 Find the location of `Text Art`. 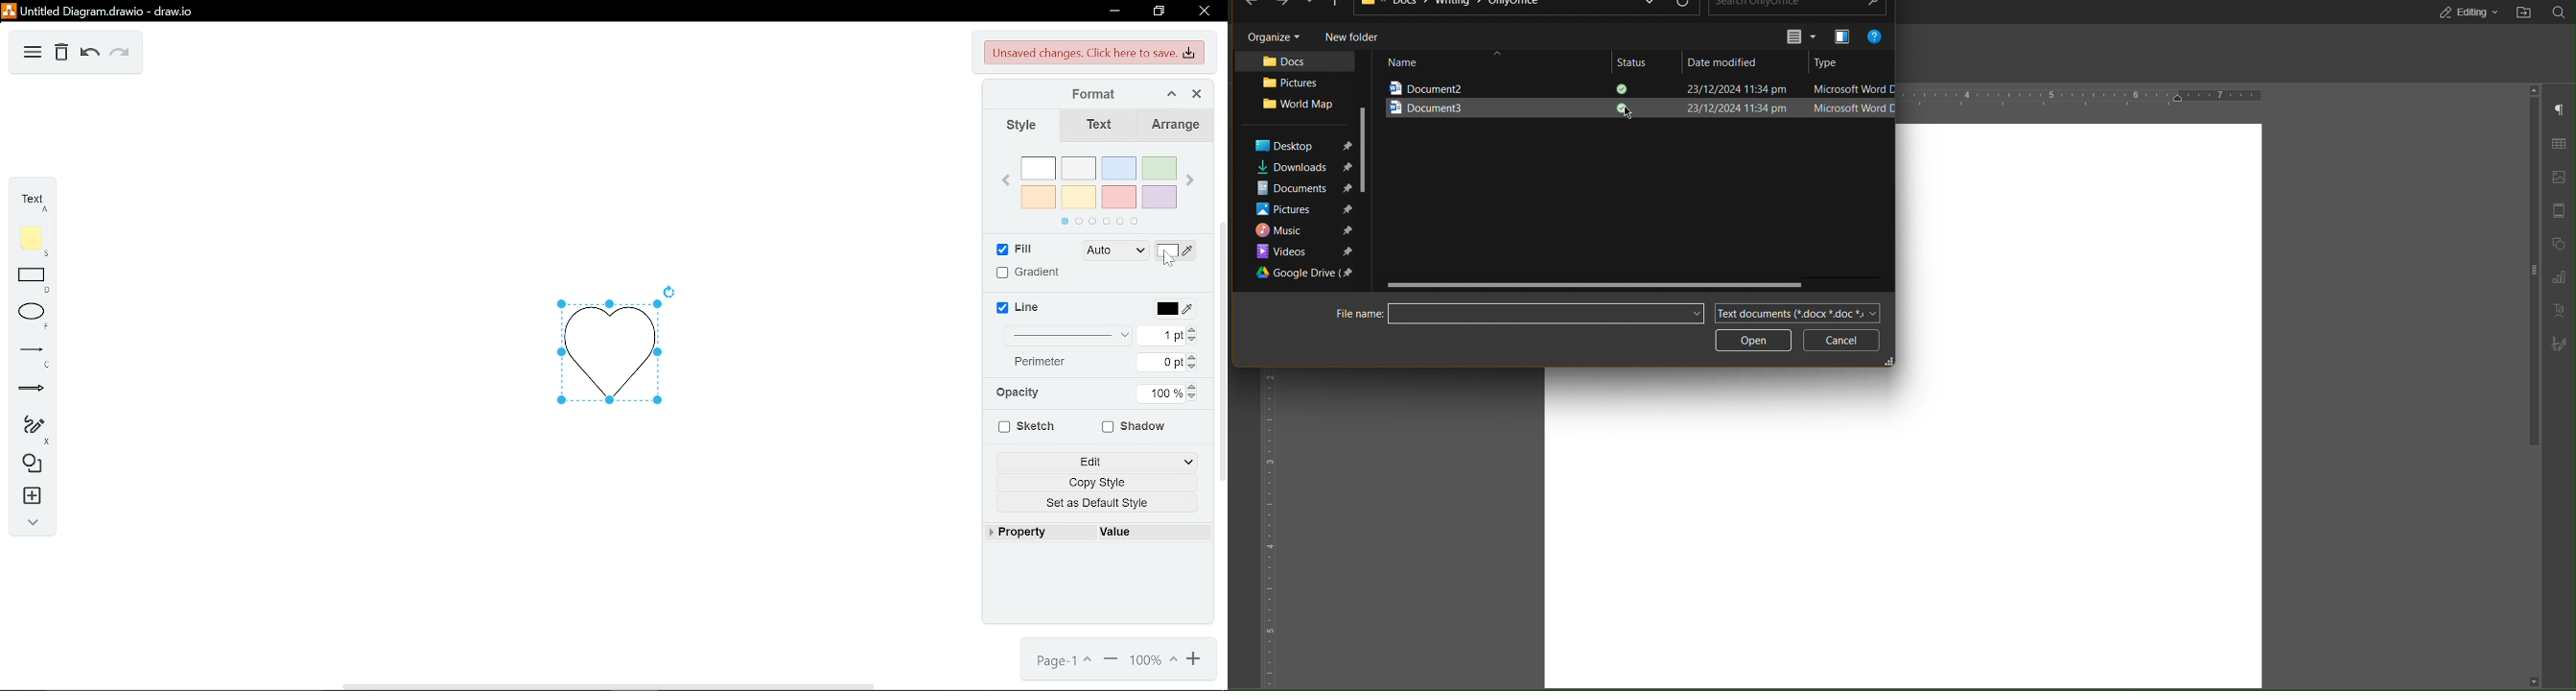

Text Art is located at coordinates (2559, 310).